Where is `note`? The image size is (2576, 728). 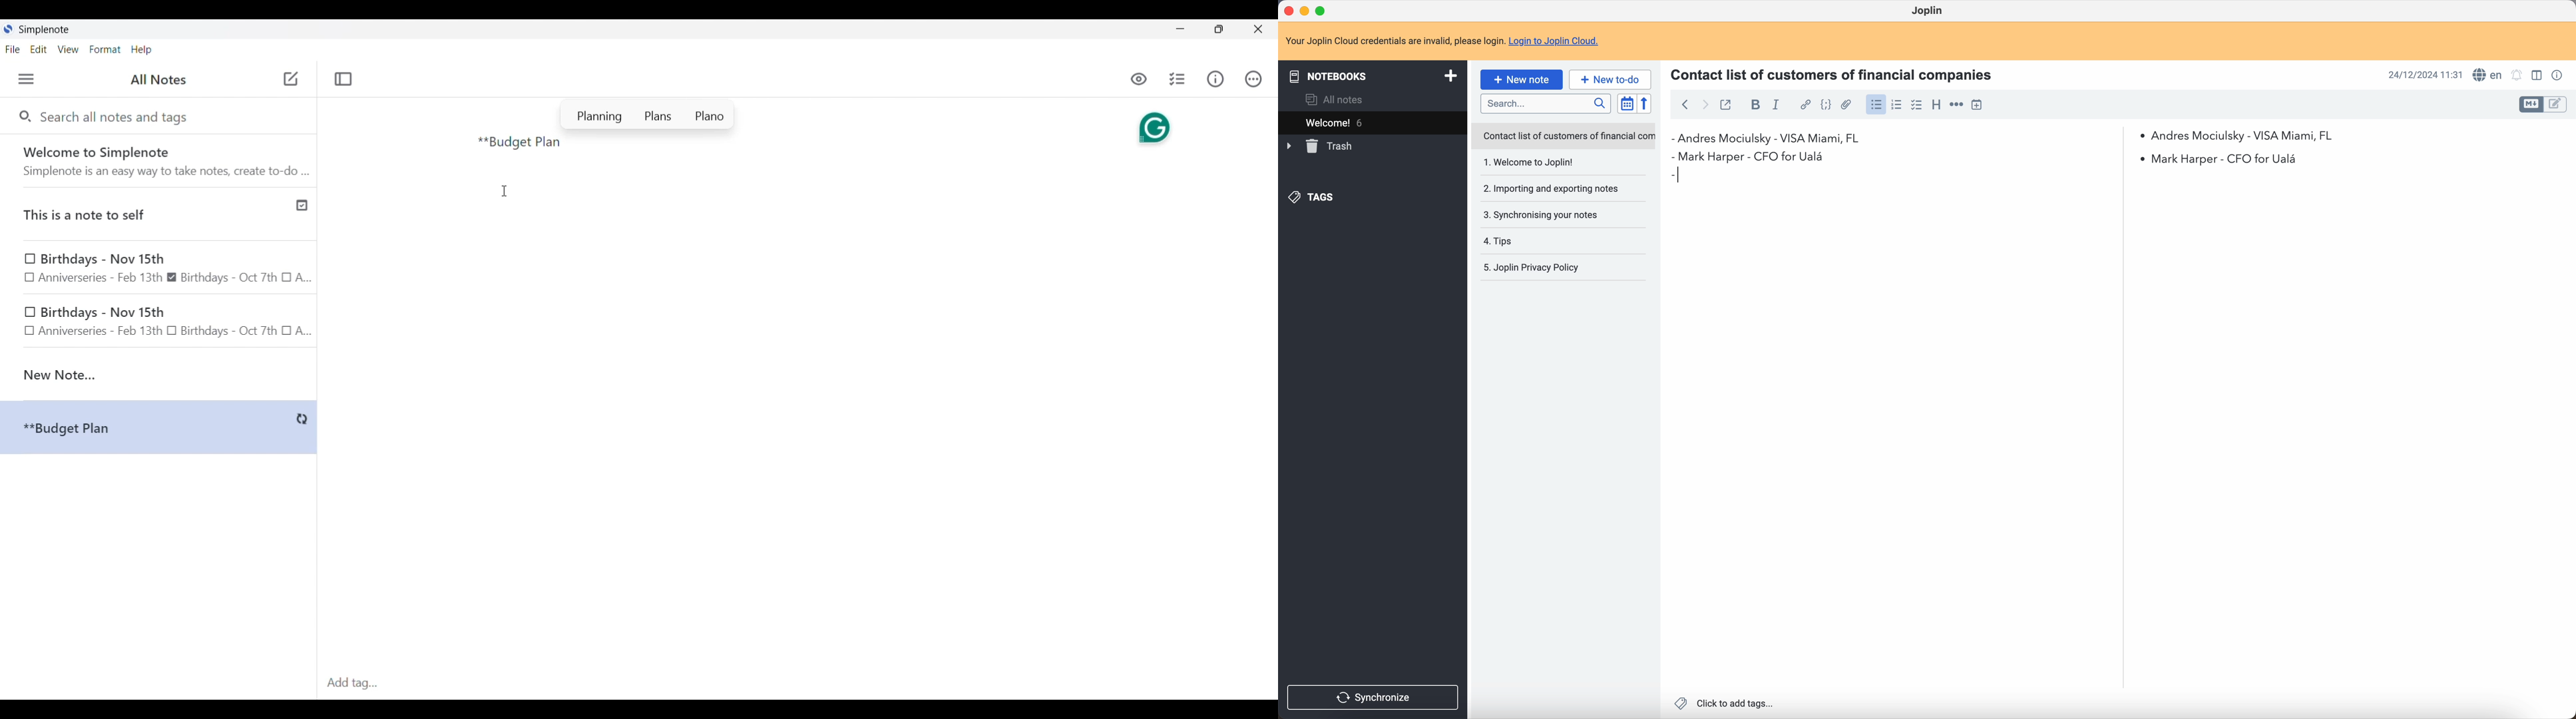 note is located at coordinates (1442, 39).